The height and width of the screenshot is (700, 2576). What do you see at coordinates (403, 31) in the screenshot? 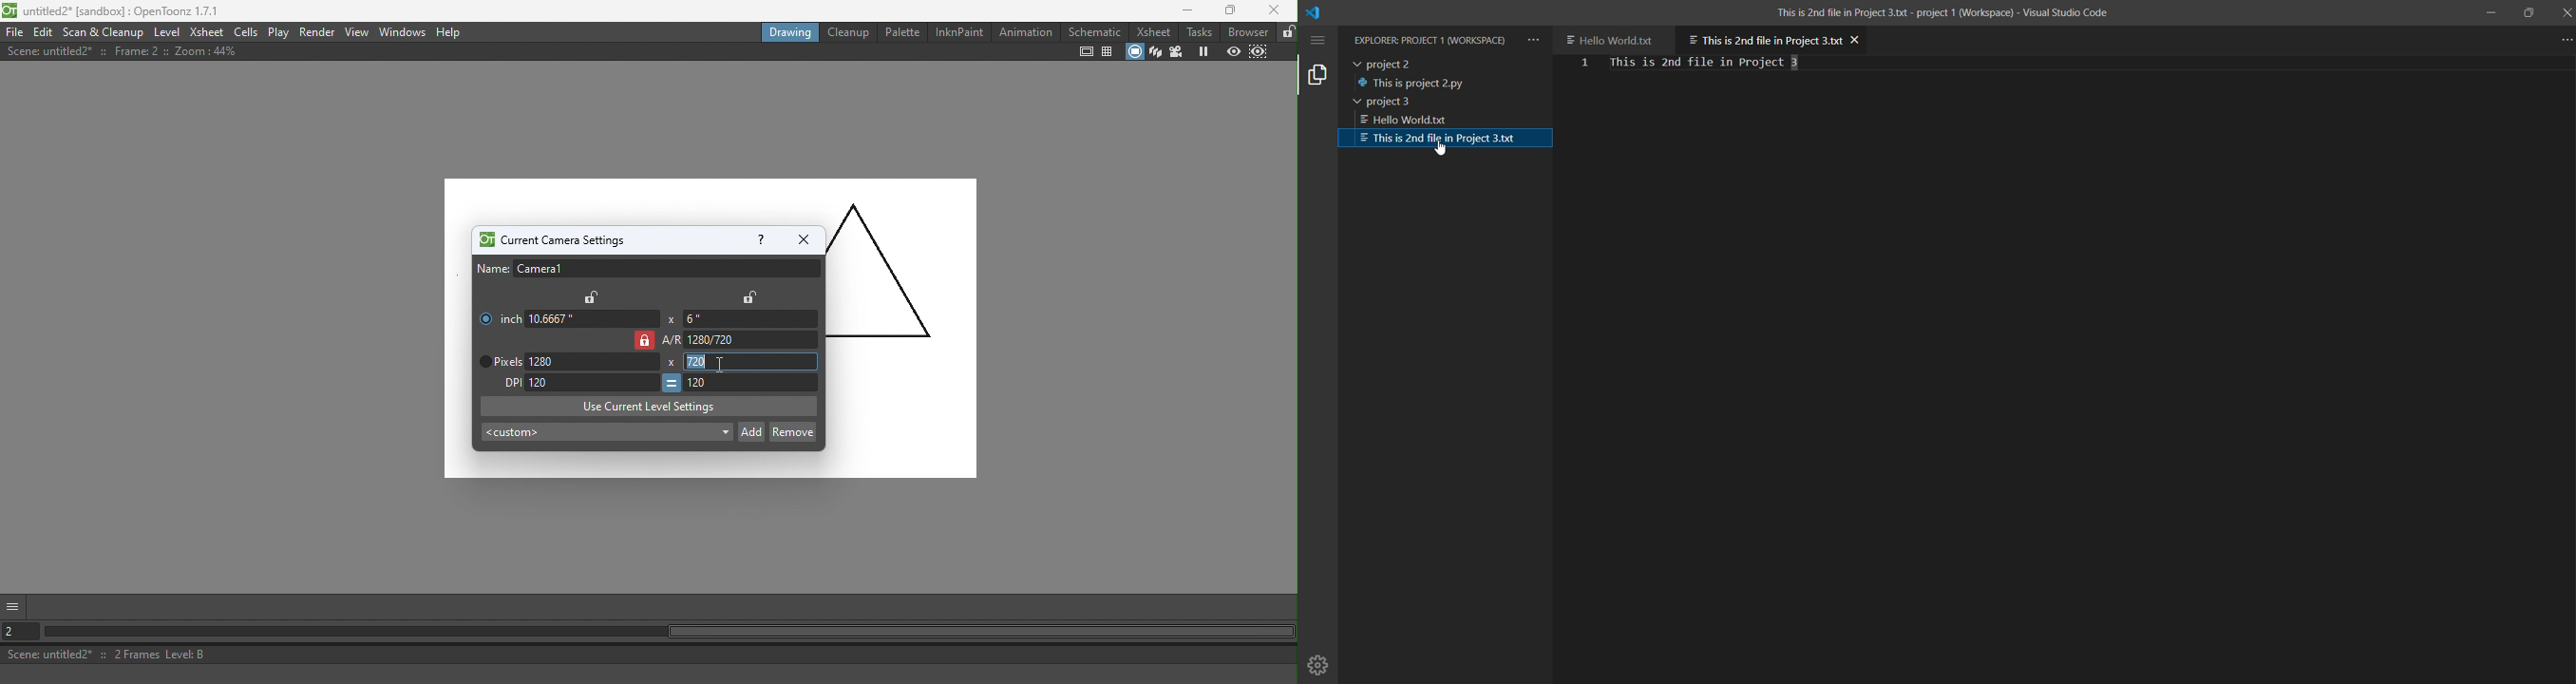
I see `Windows` at bounding box center [403, 31].